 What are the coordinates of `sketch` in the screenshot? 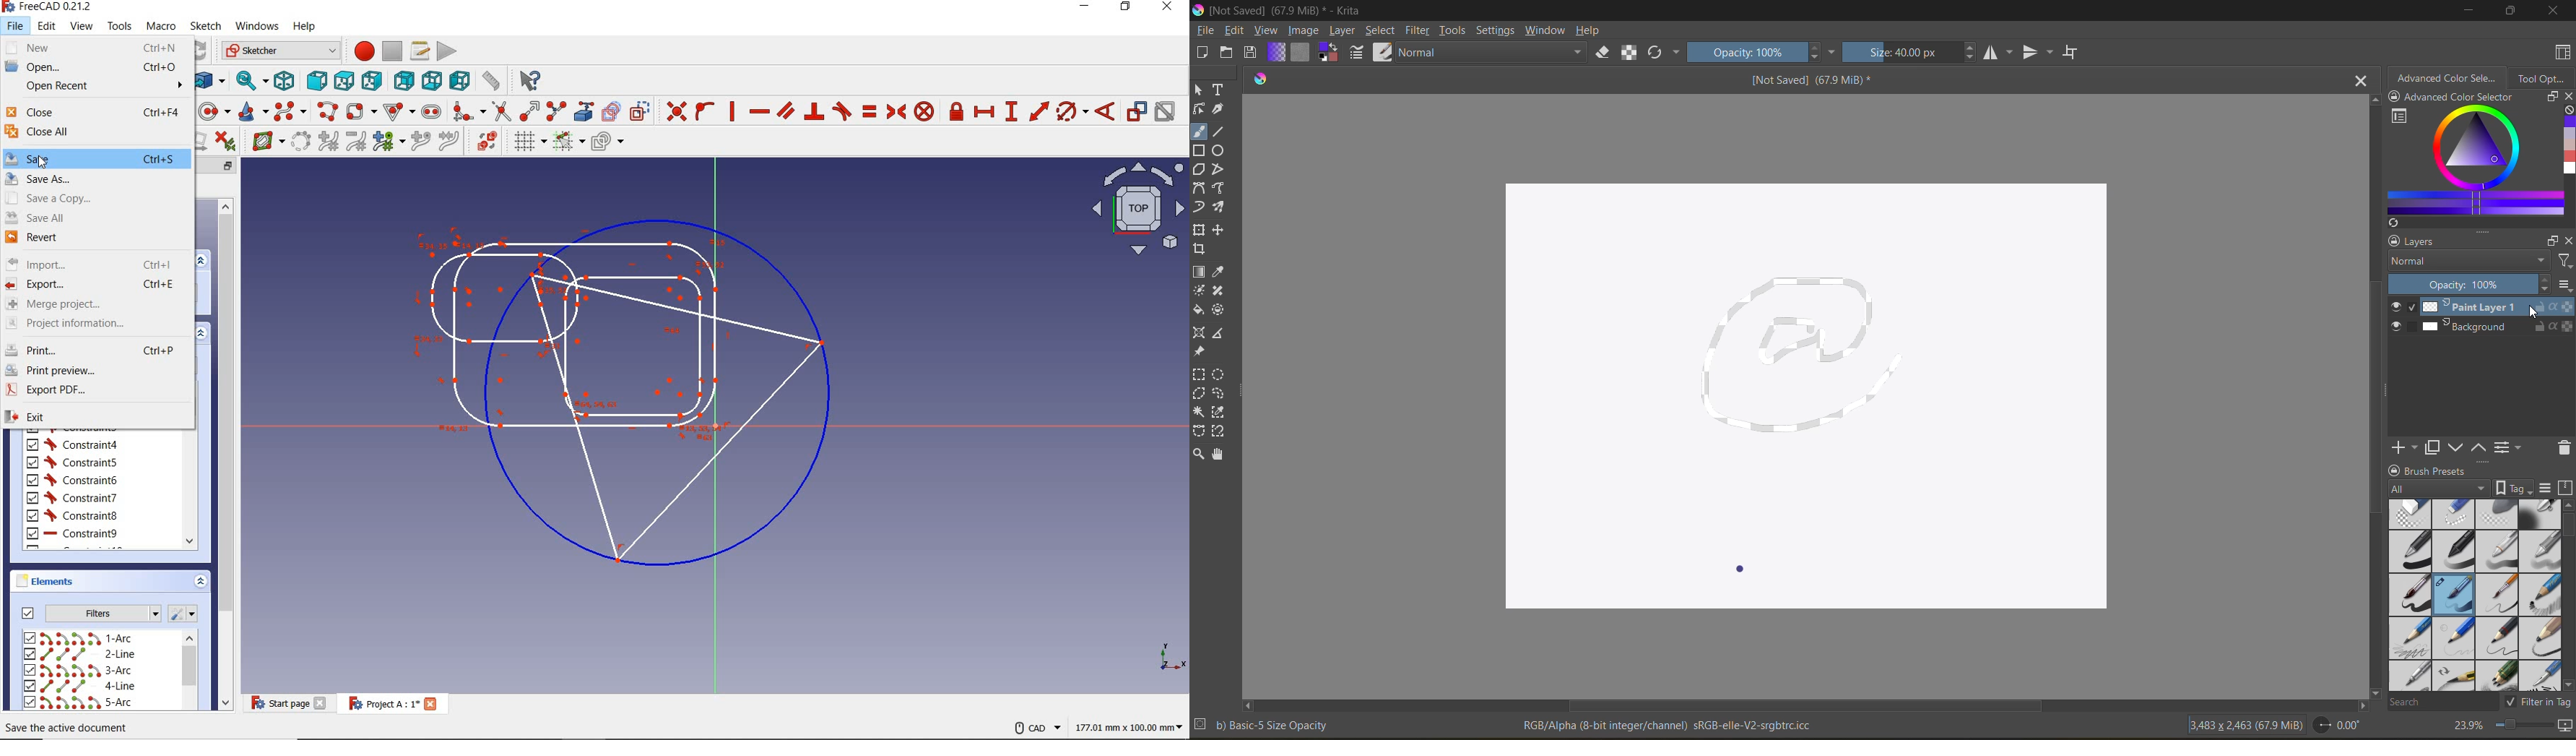 It's located at (205, 27).